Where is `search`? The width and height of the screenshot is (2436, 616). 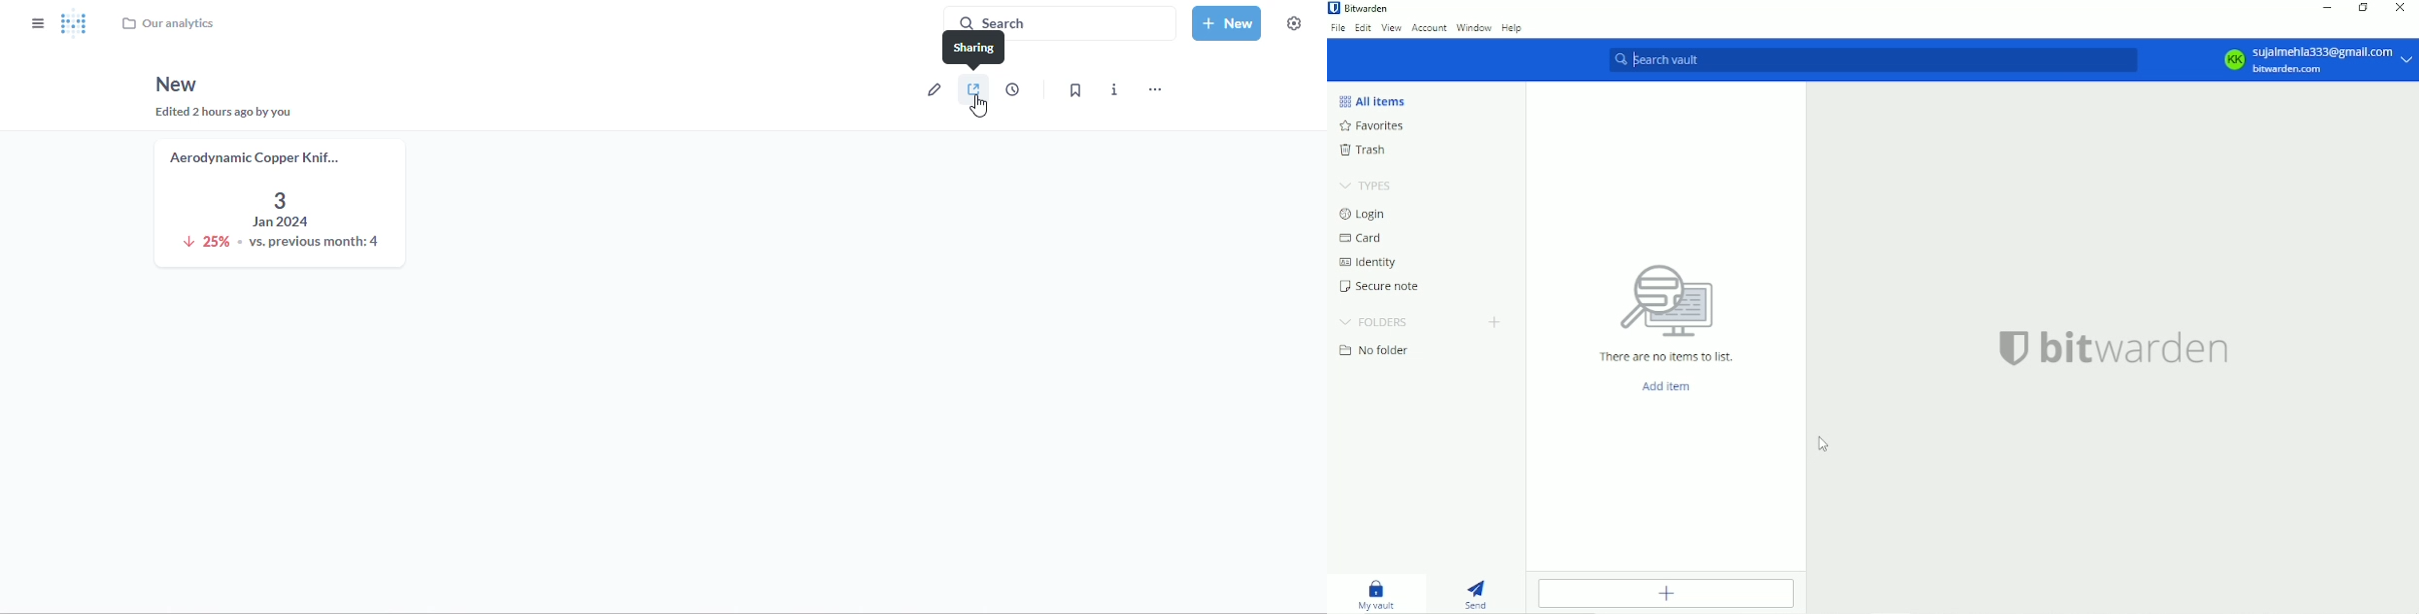
search is located at coordinates (1060, 22).